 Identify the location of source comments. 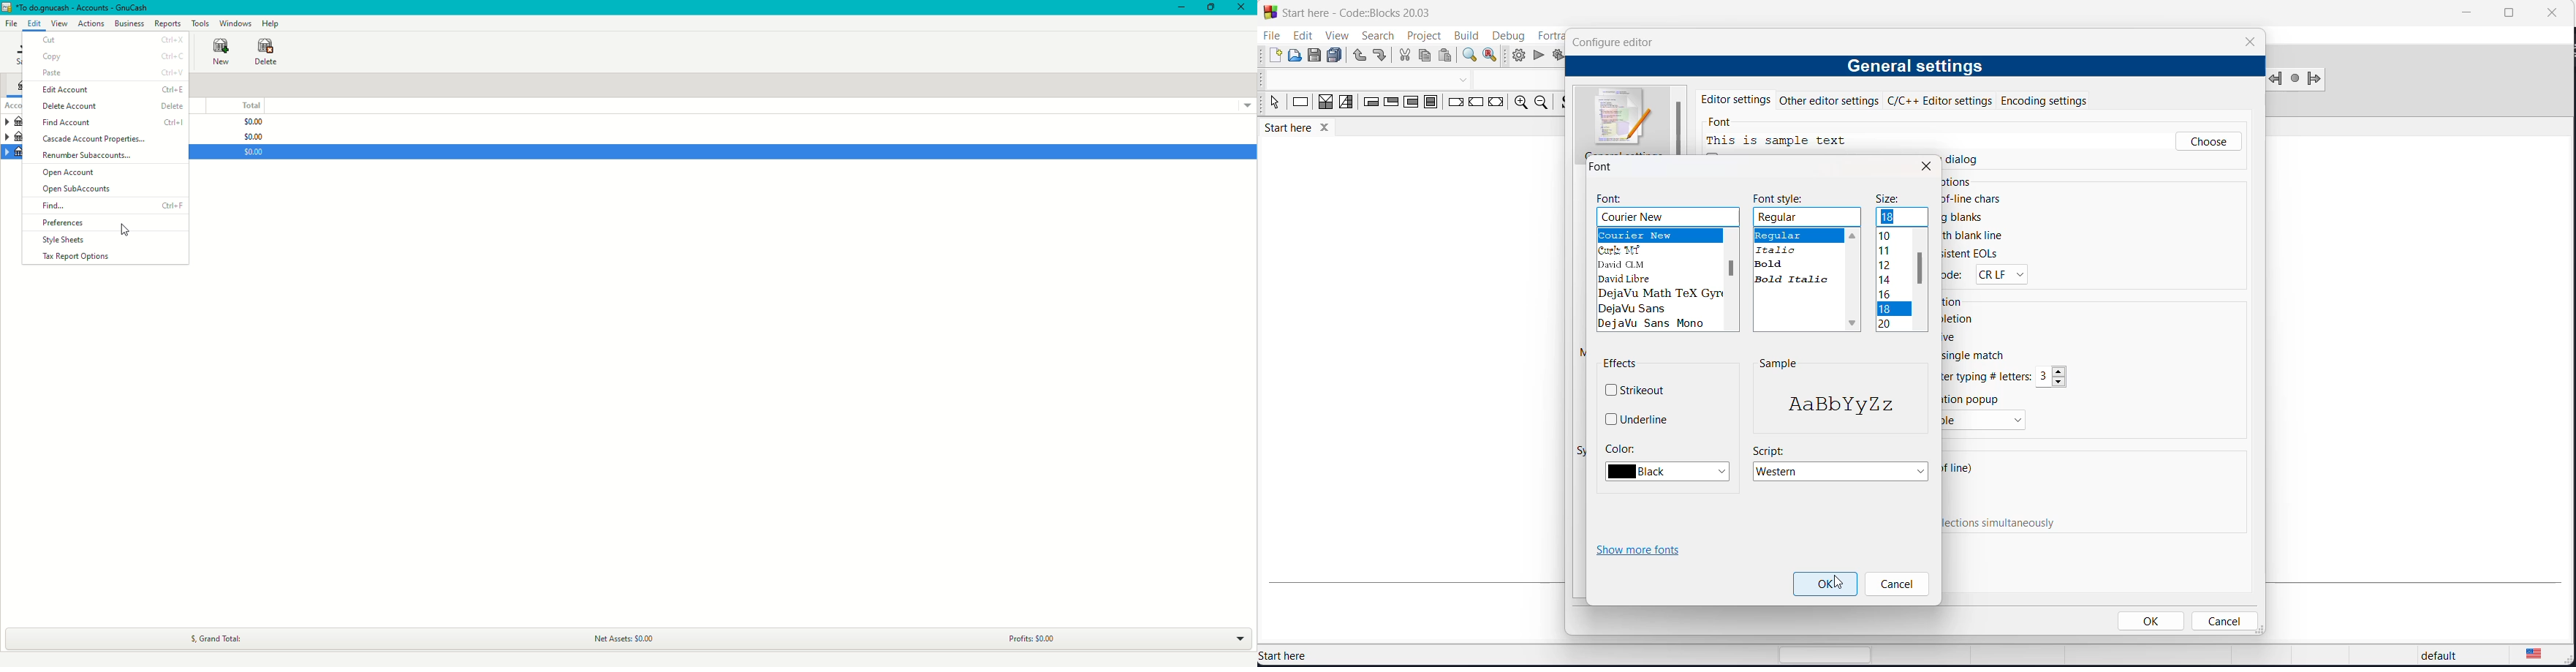
(1563, 105).